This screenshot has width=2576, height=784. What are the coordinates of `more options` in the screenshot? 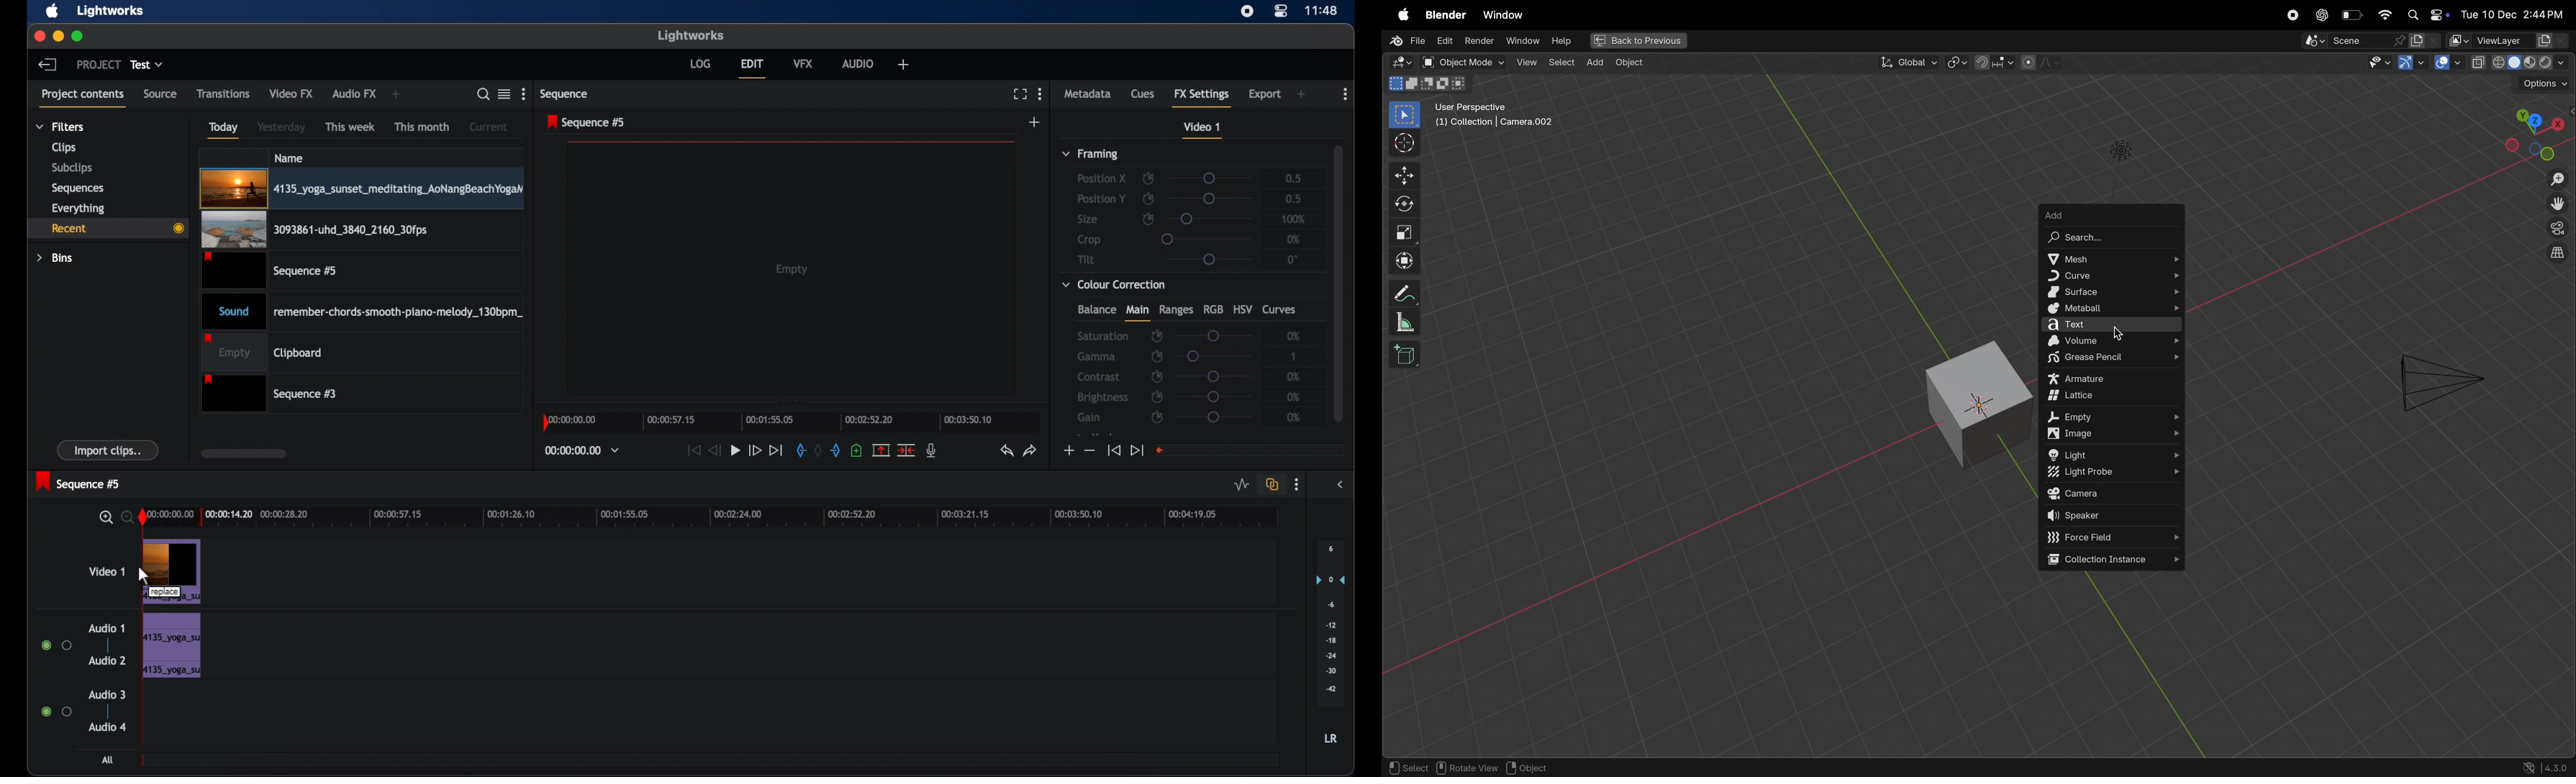 It's located at (1346, 94).